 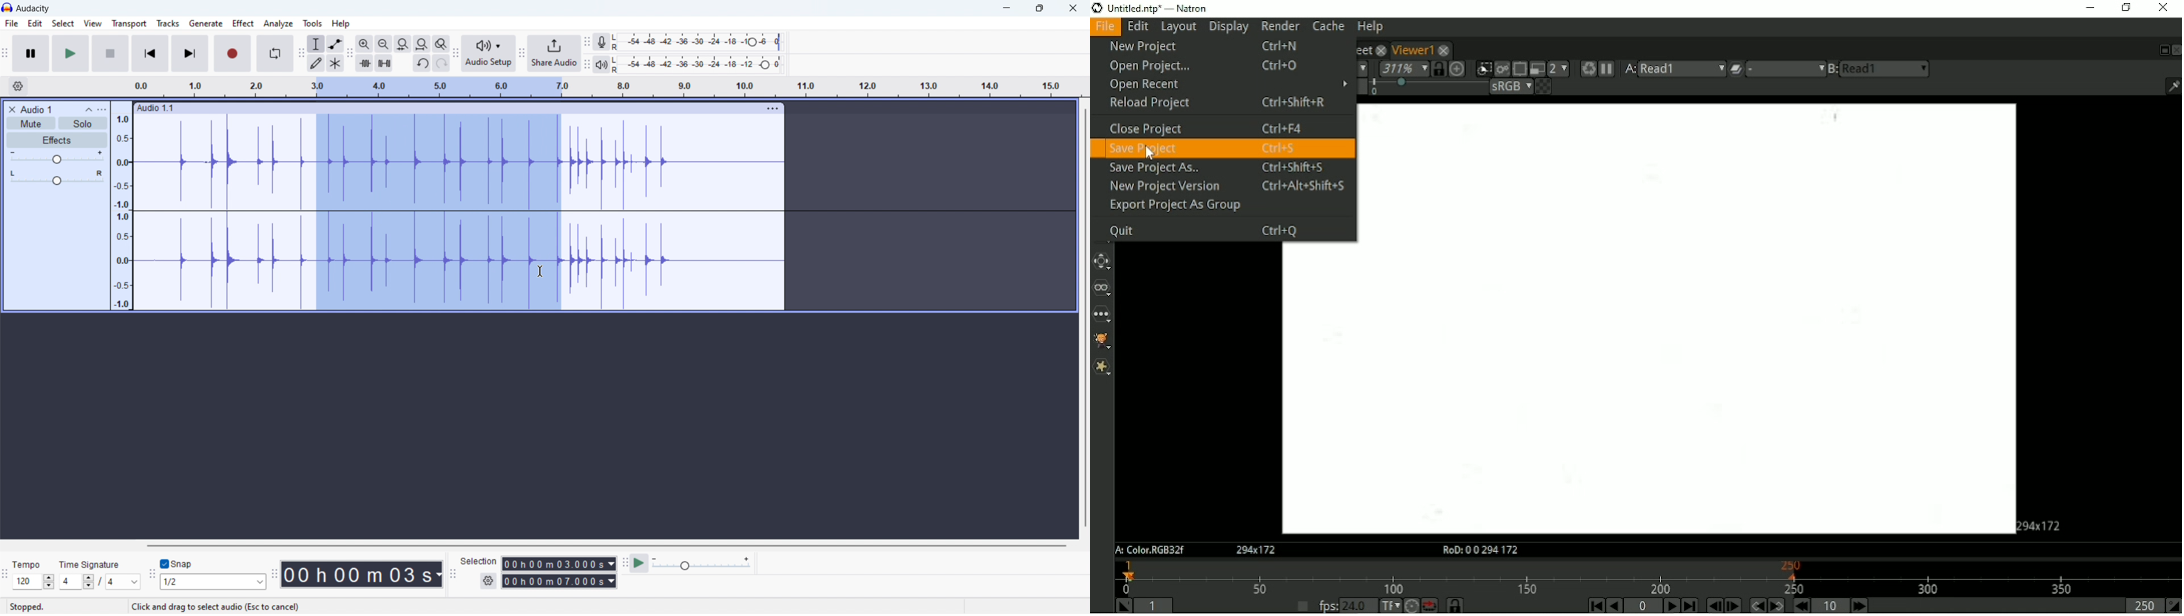 I want to click on 4/4 (top/bottom time signature), so click(x=100, y=581).